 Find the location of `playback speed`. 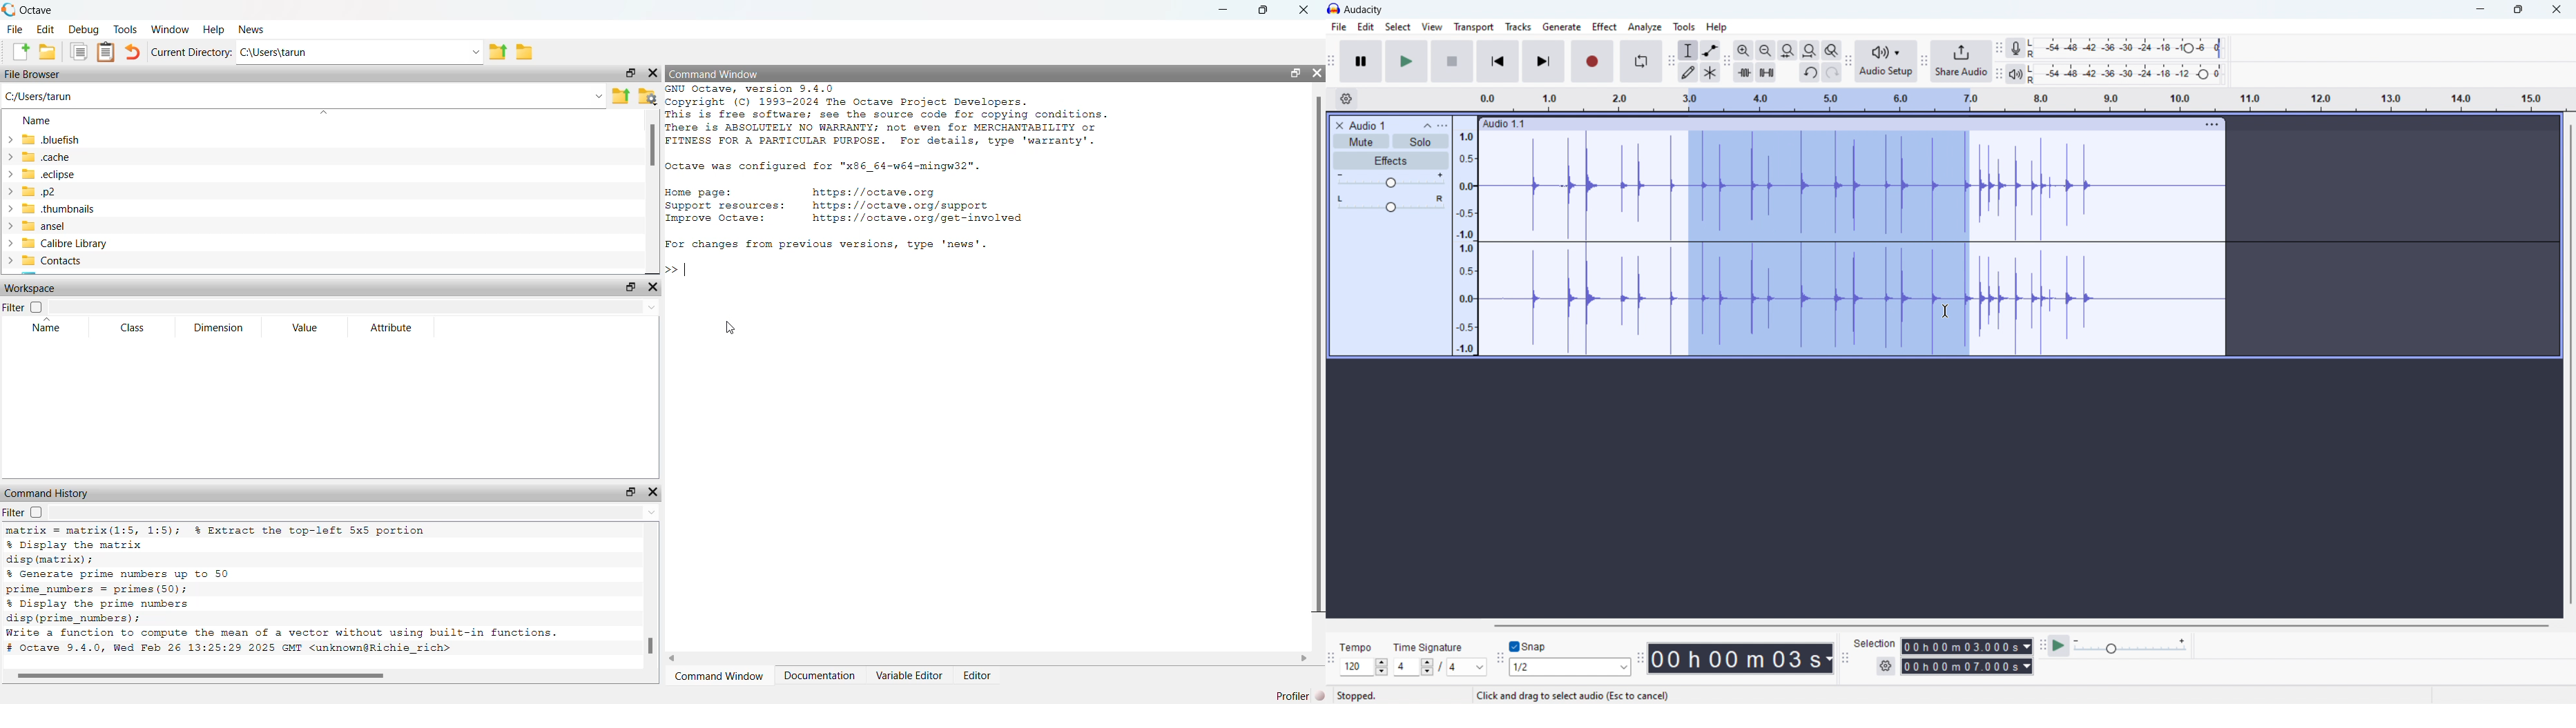

playback speed is located at coordinates (2132, 645).